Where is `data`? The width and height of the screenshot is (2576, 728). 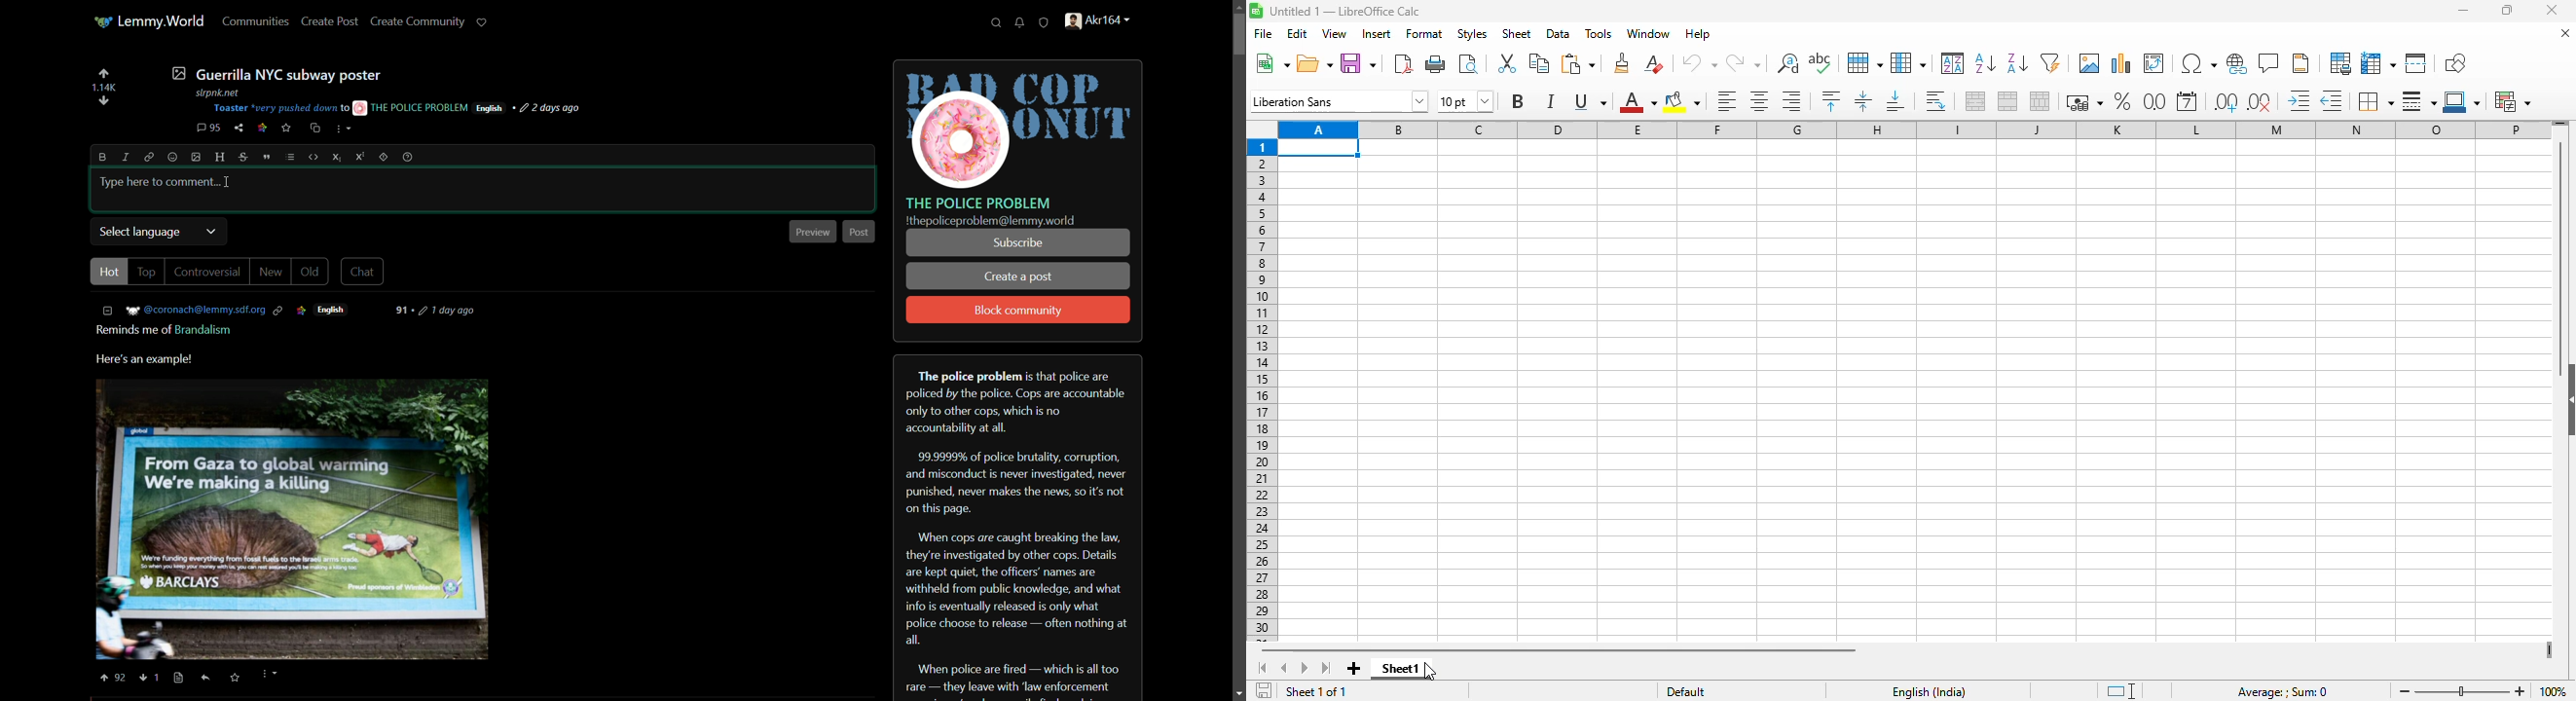 data is located at coordinates (1558, 33).